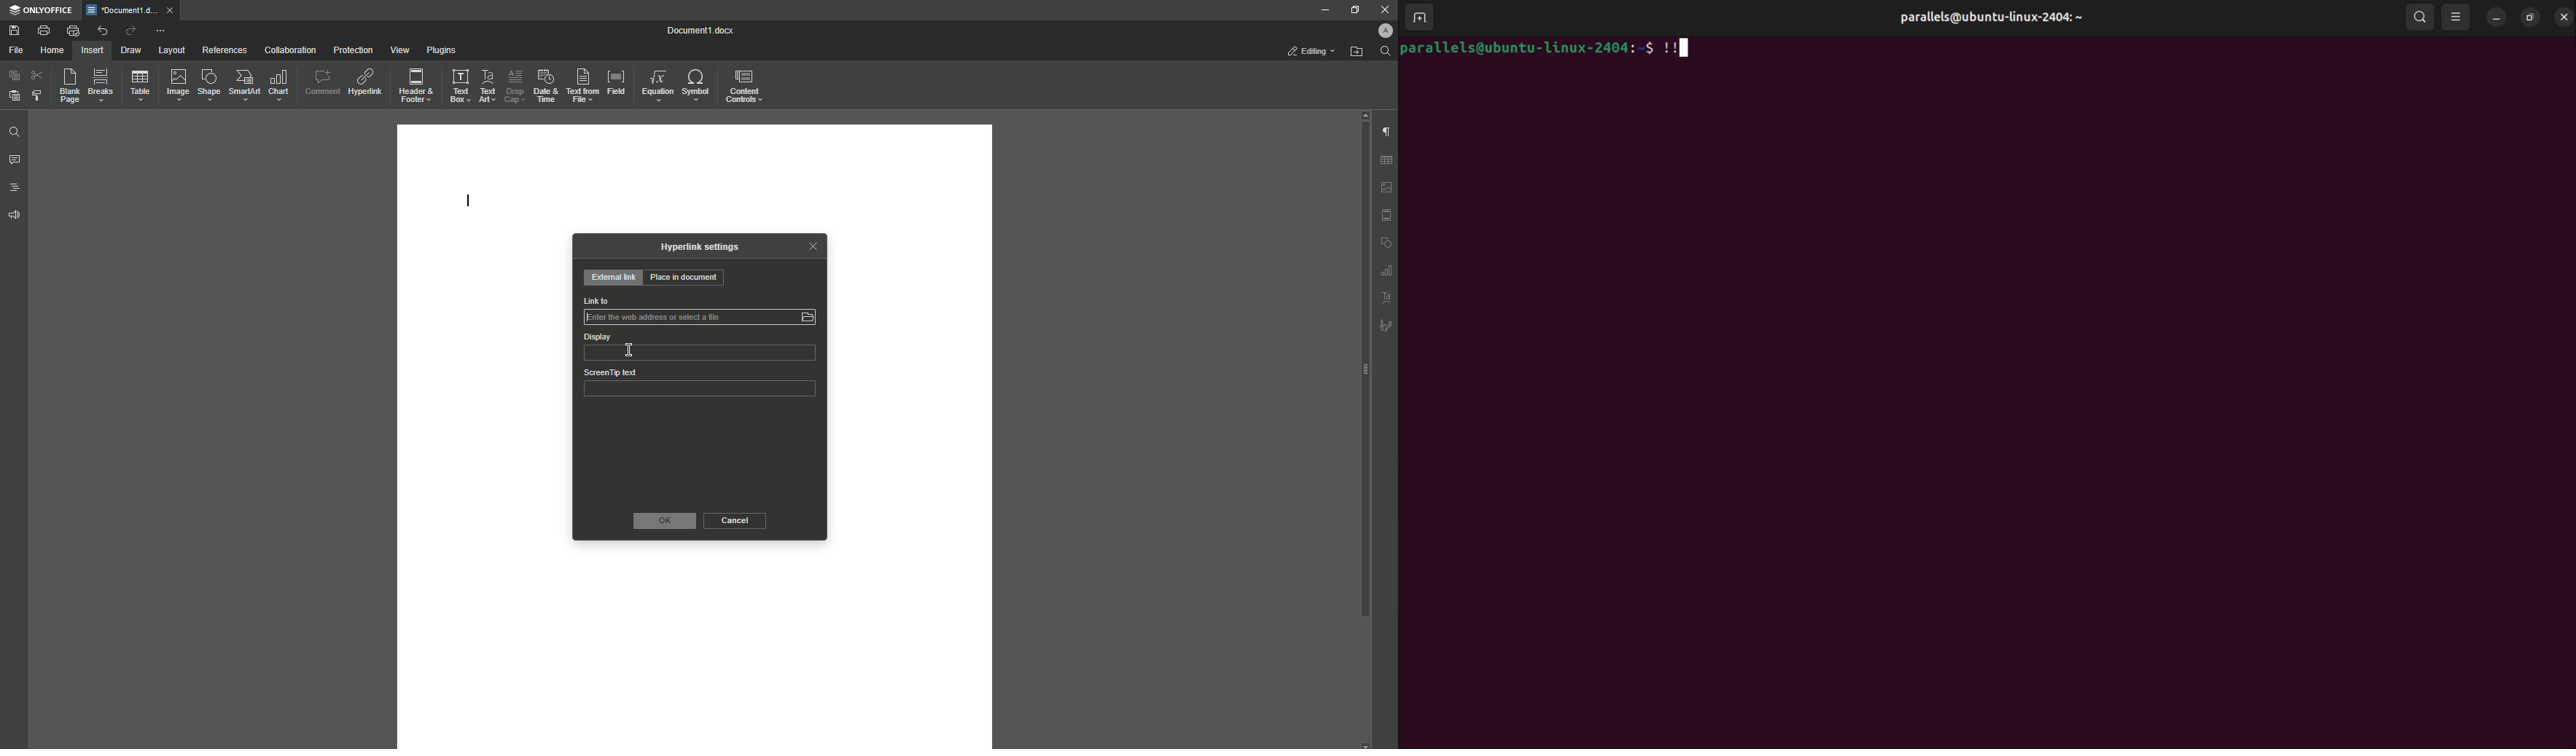 This screenshot has height=756, width=2576. What do you see at coordinates (1386, 132) in the screenshot?
I see `Paragraph Settings` at bounding box center [1386, 132].